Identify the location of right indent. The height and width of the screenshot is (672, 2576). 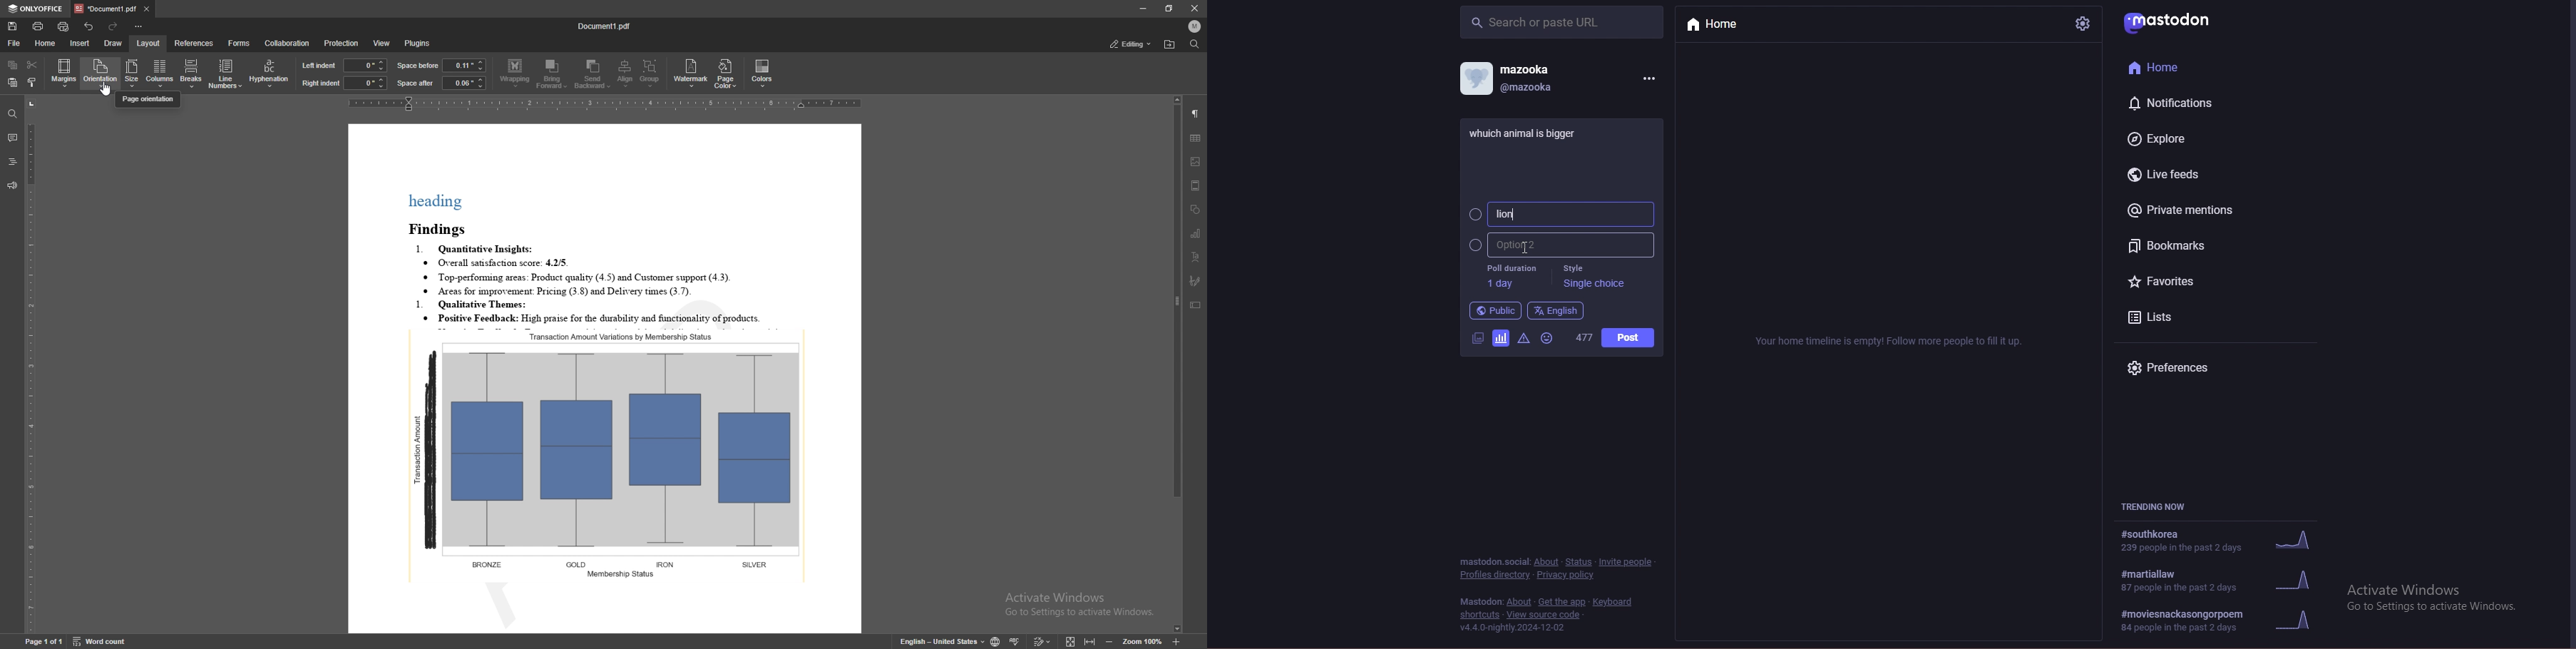
(321, 84).